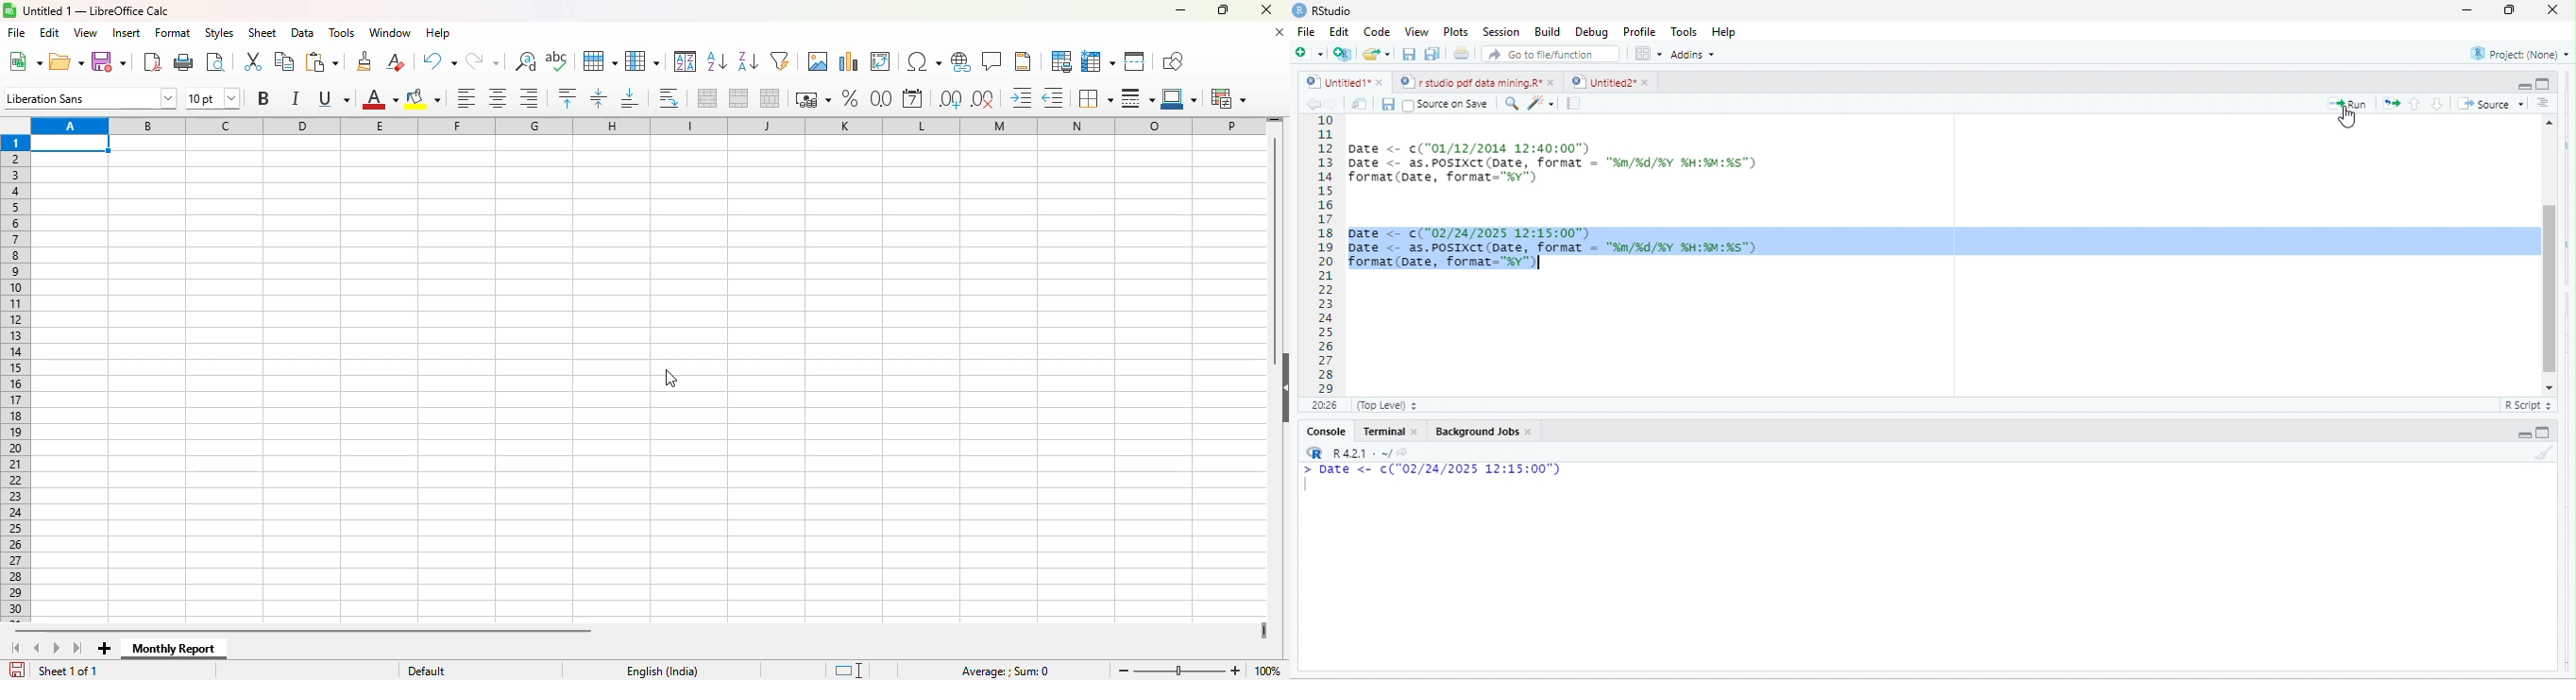 This screenshot has height=700, width=2576. Describe the element at coordinates (1265, 9) in the screenshot. I see `close` at that location.